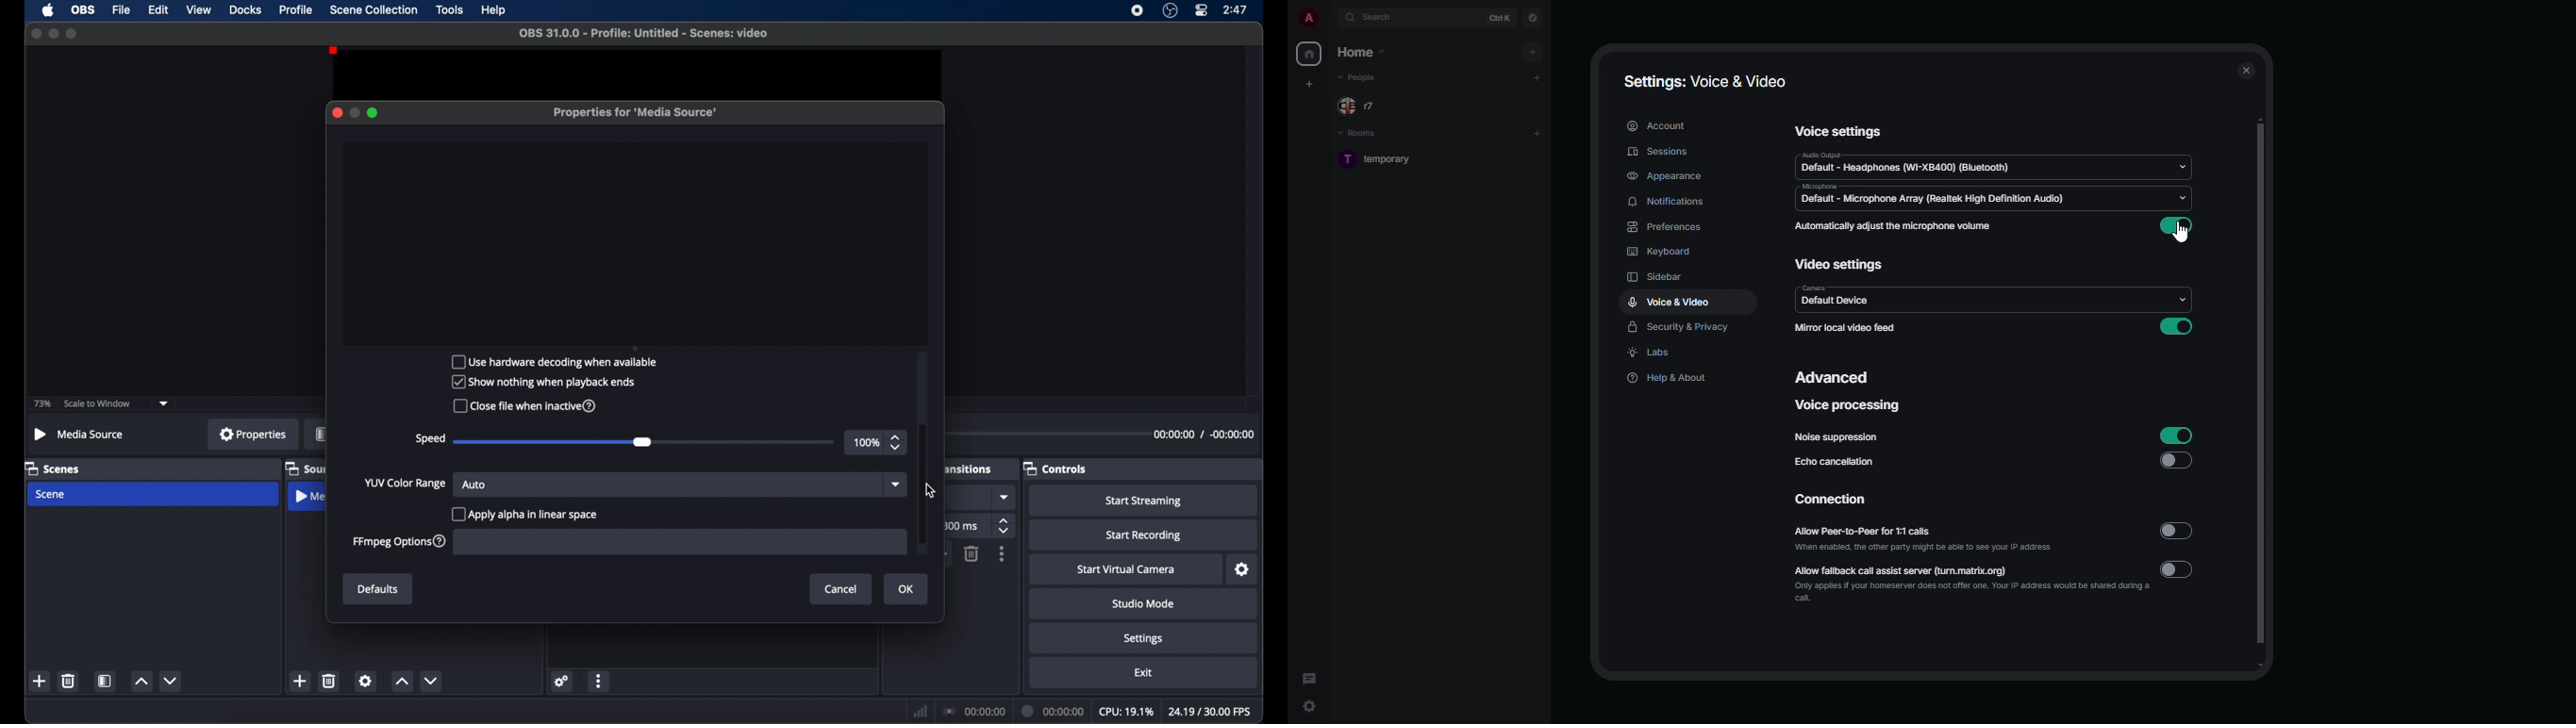 Image resolution: width=2576 pixels, height=728 pixels. What do you see at coordinates (431, 680) in the screenshot?
I see `decrement button` at bounding box center [431, 680].